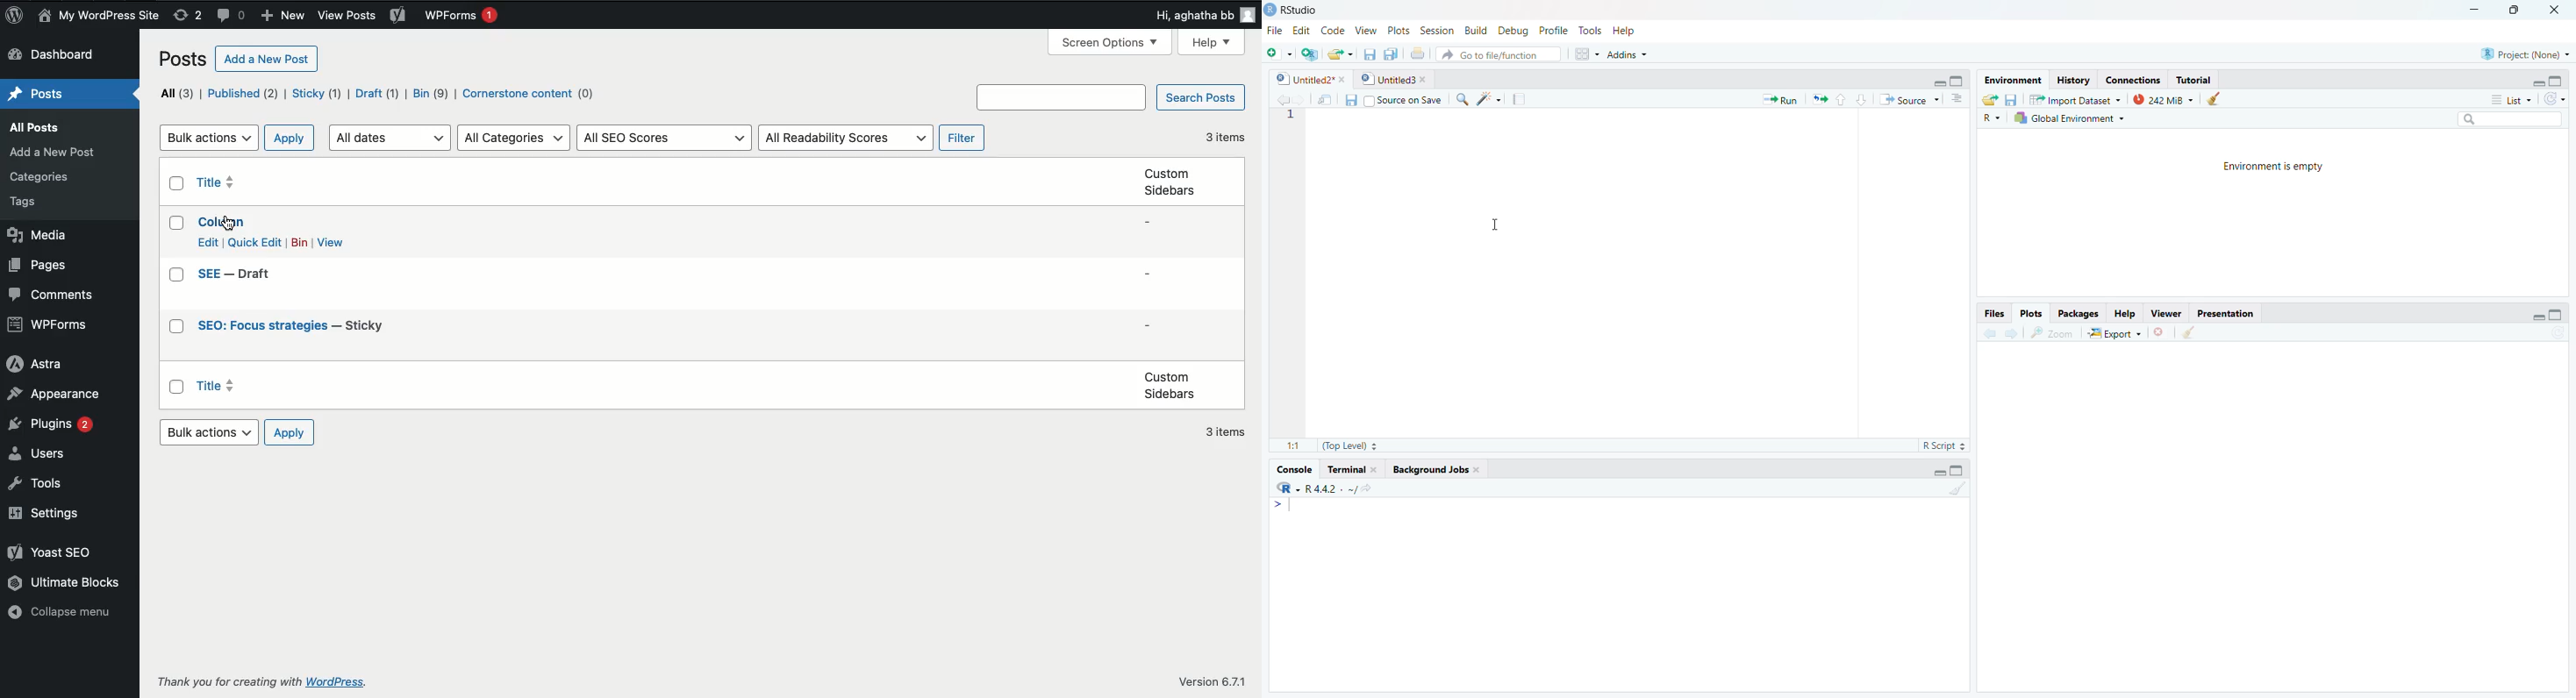 This screenshot has width=2576, height=700. What do you see at coordinates (1352, 470) in the screenshot?
I see `Terminal` at bounding box center [1352, 470].